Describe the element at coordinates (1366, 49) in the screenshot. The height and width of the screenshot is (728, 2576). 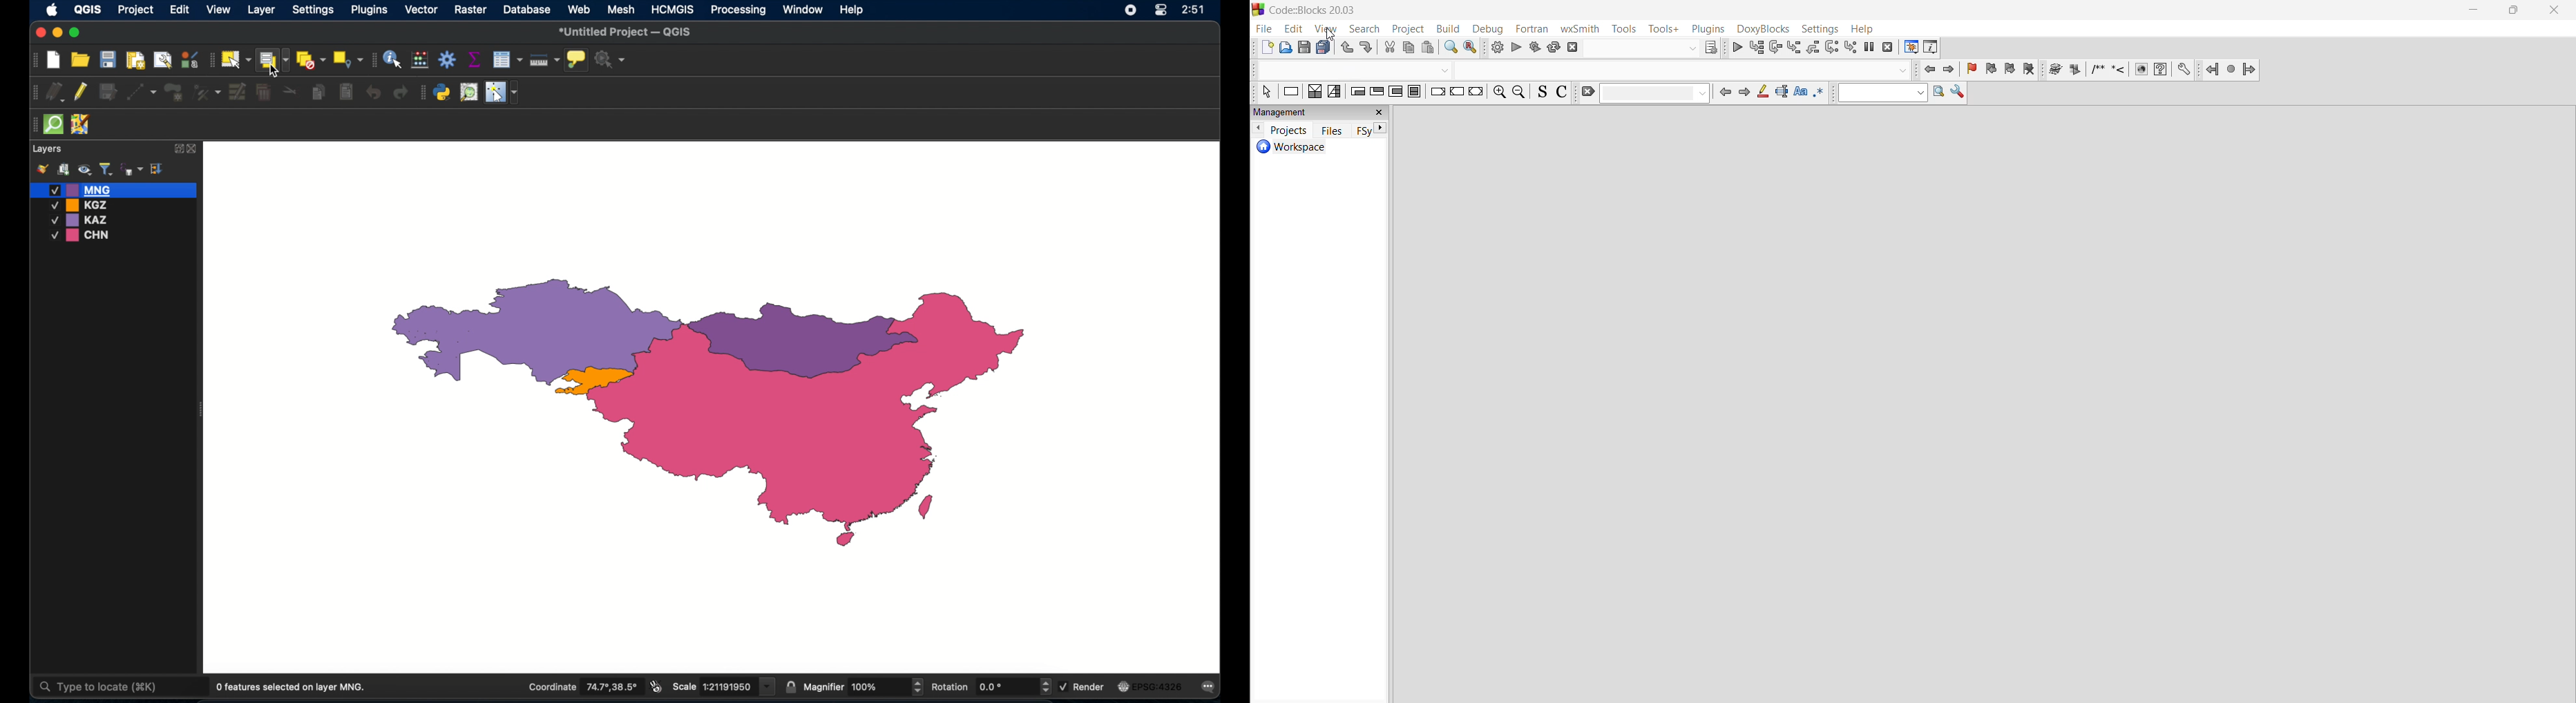
I see `redo` at that location.